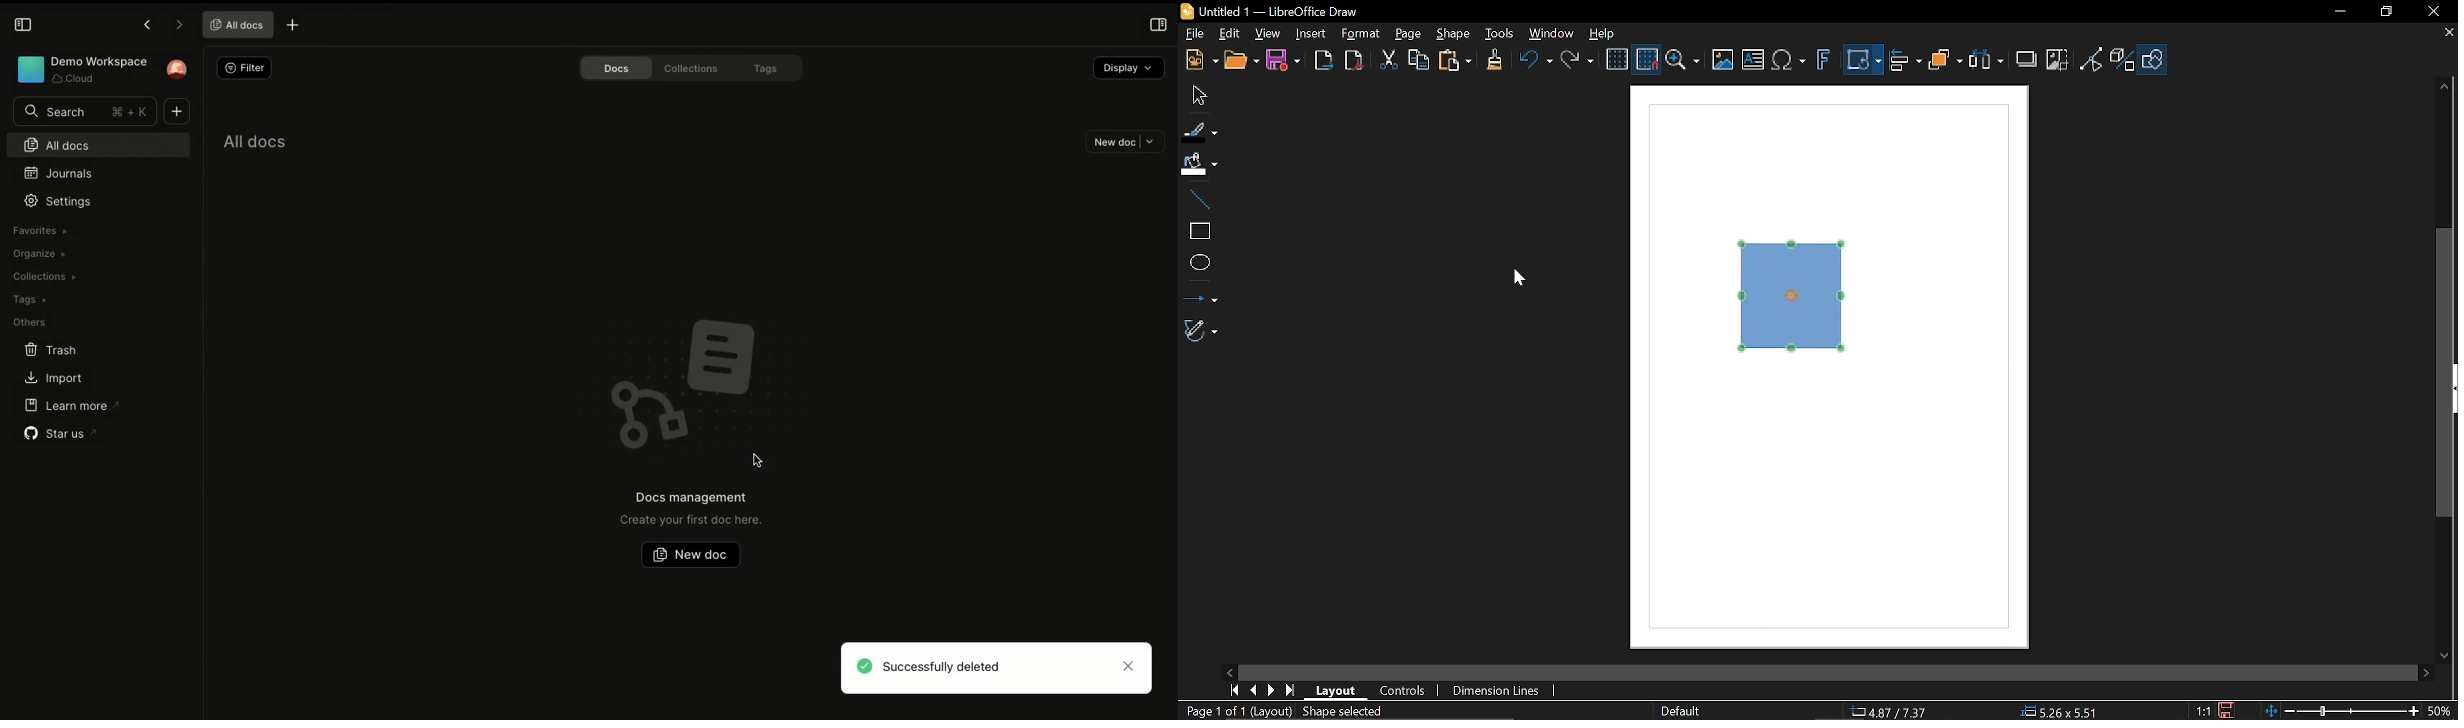  What do you see at coordinates (1200, 296) in the screenshot?
I see `Lines and arrows` at bounding box center [1200, 296].